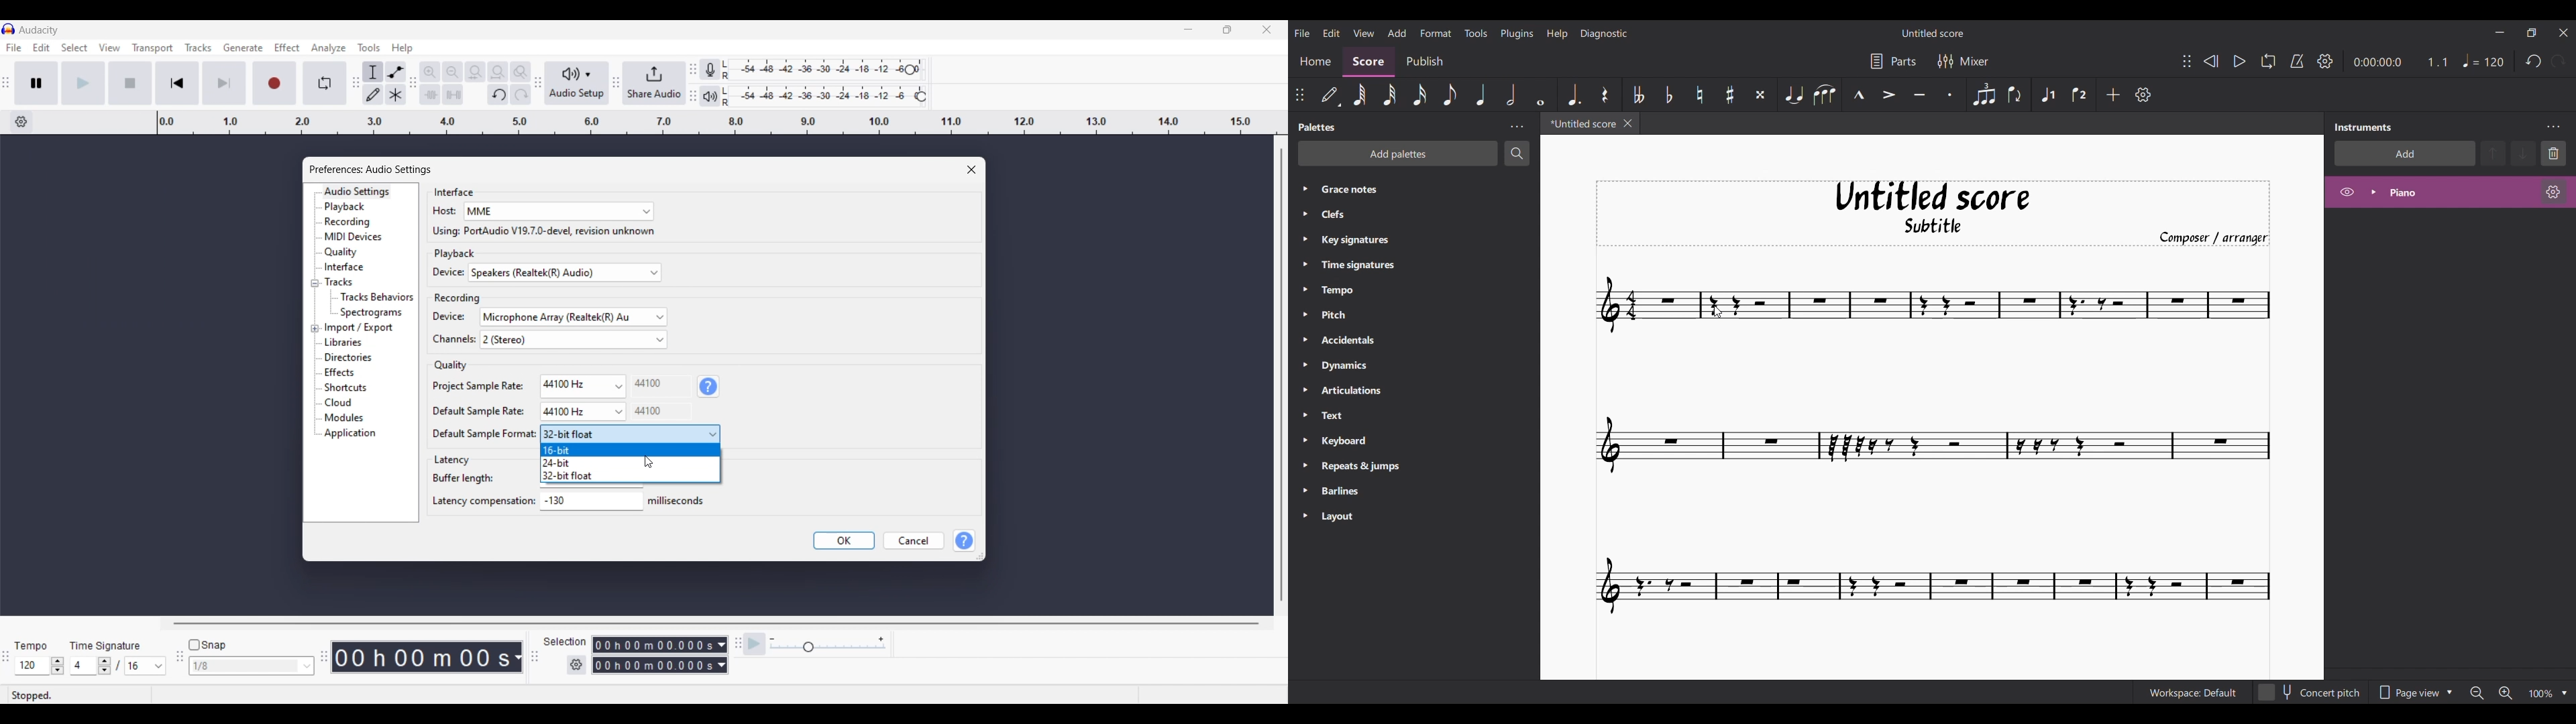 This screenshot has width=2576, height=728. What do you see at coordinates (590, 500) in the screenshot?
I see `Type in latency compensation` at bounding box center [590, 500].